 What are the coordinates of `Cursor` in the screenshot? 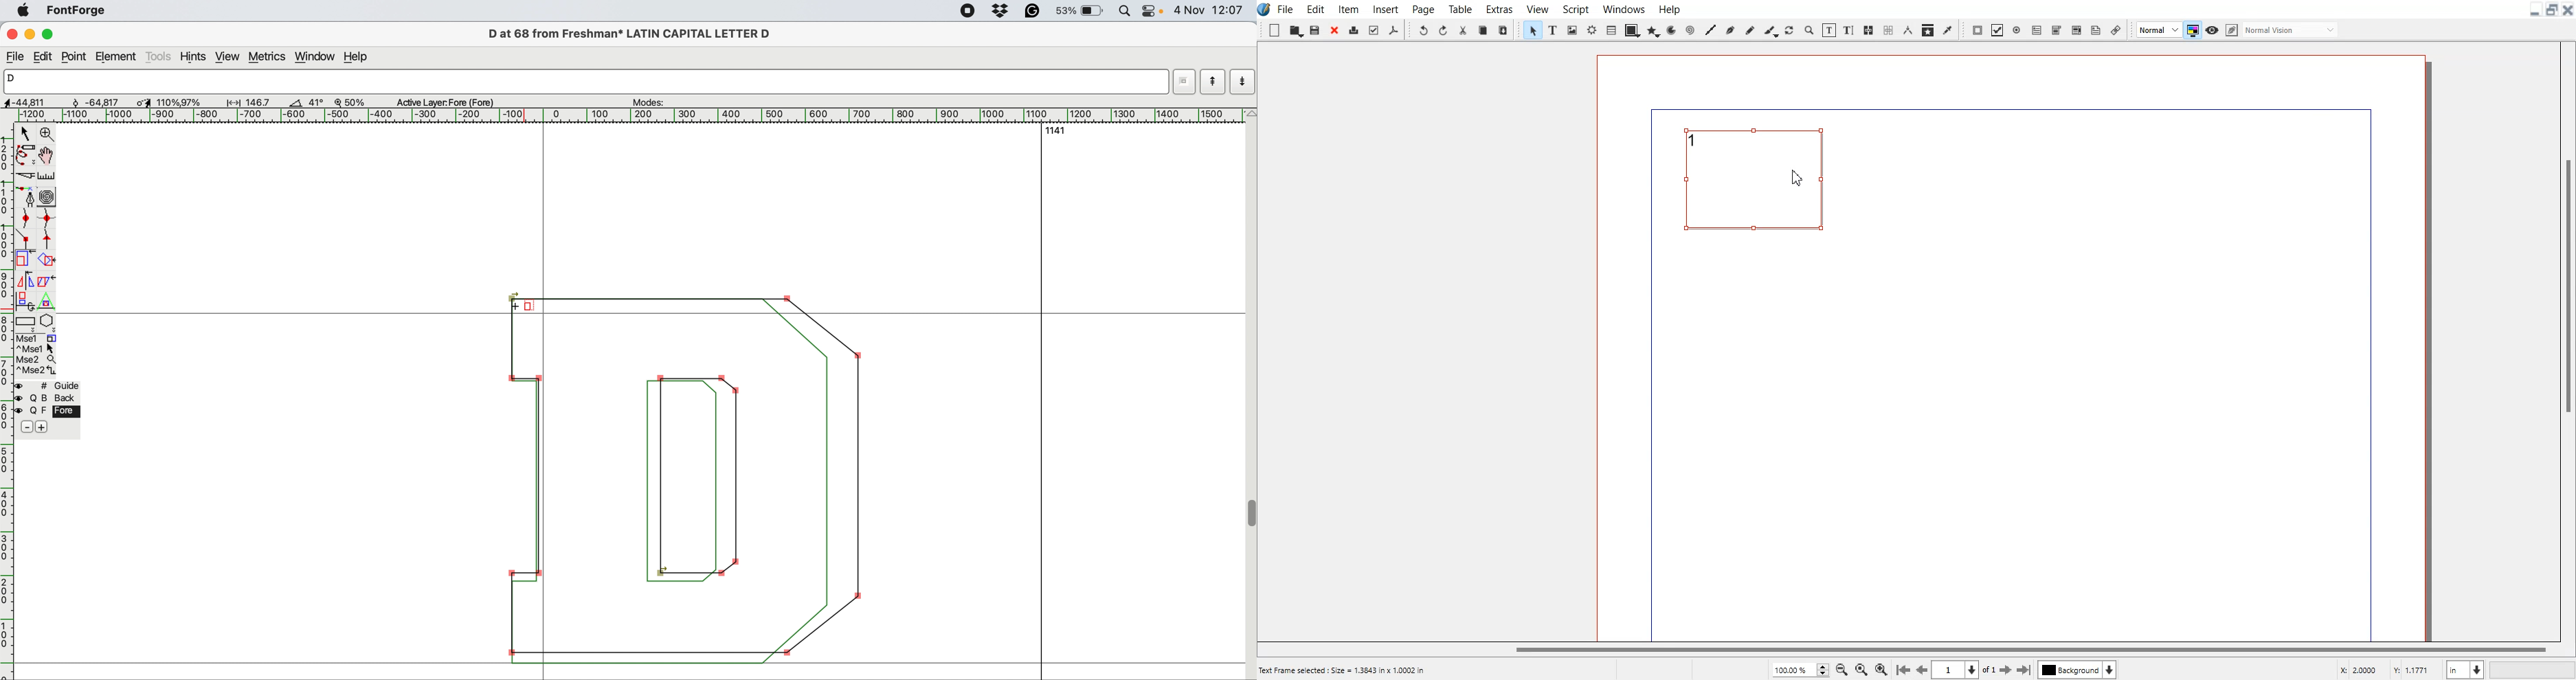 It's located at (1798, 177).